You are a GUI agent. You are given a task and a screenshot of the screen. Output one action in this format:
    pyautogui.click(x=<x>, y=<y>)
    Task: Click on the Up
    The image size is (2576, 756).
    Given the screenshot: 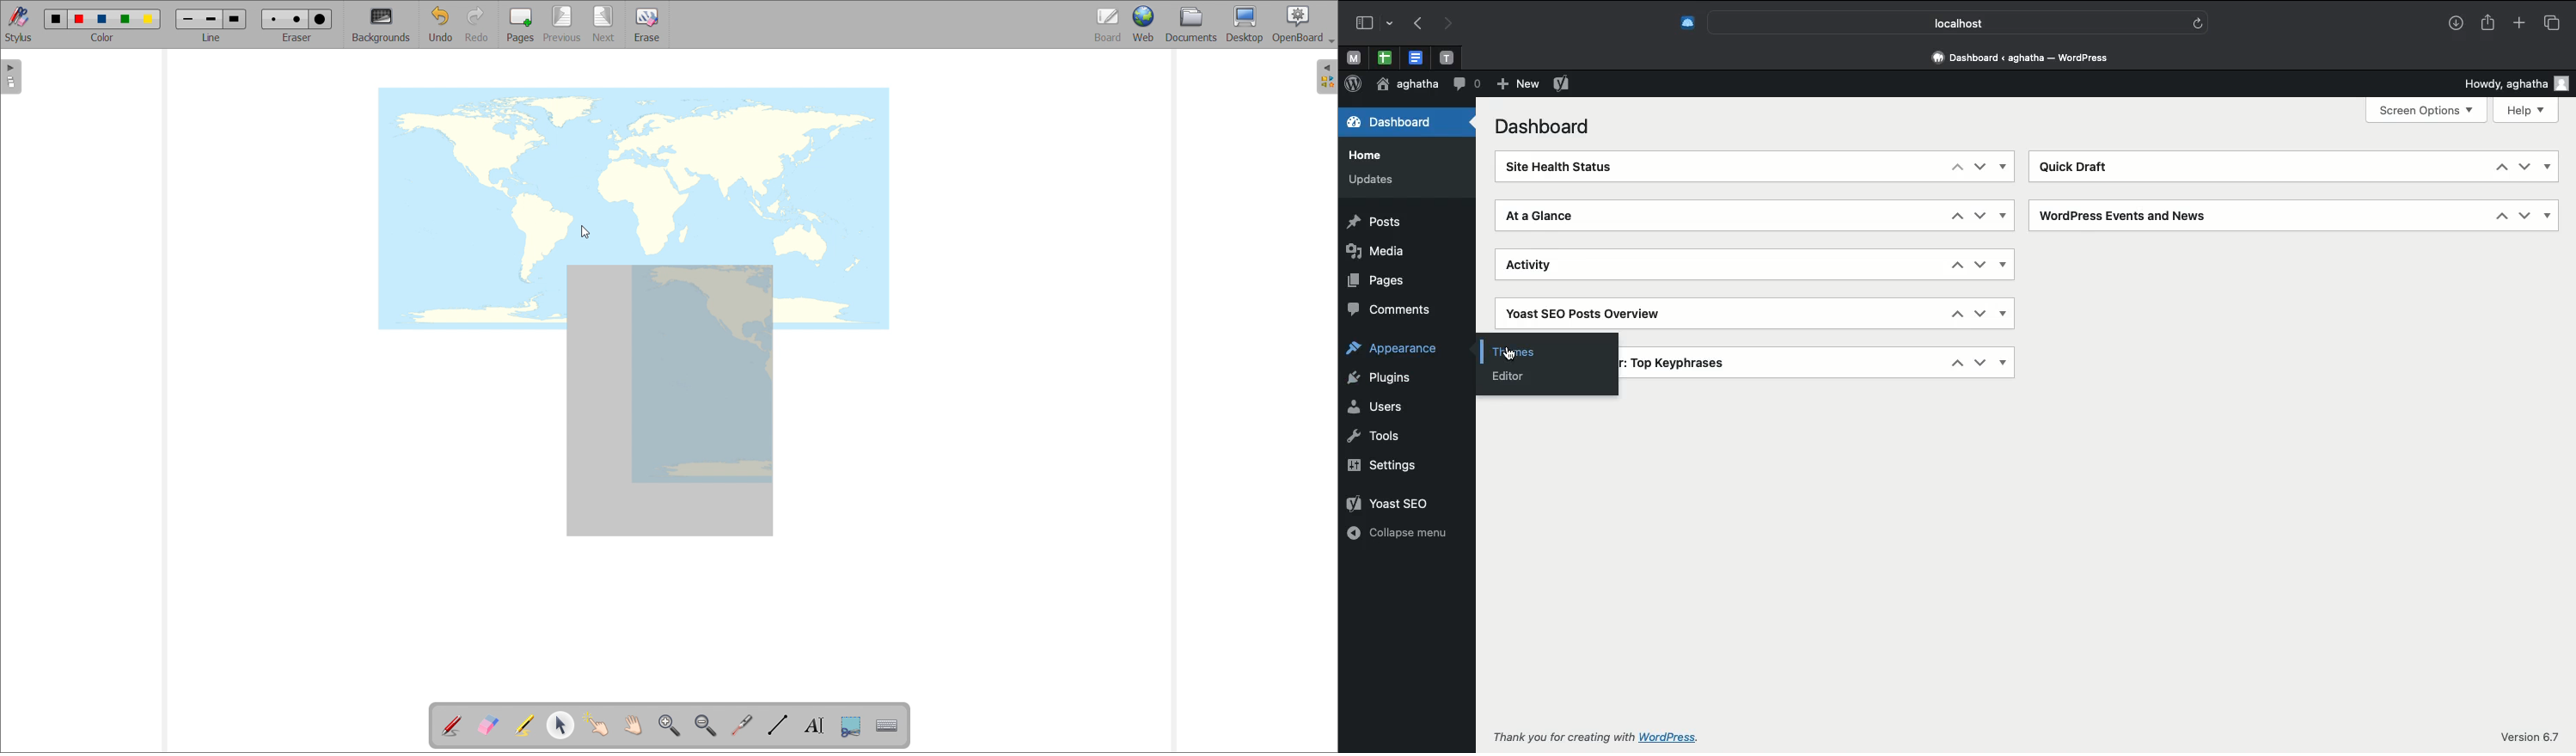 What is the action you would take?
    pyautogui.click(x=1956, y=314)
    